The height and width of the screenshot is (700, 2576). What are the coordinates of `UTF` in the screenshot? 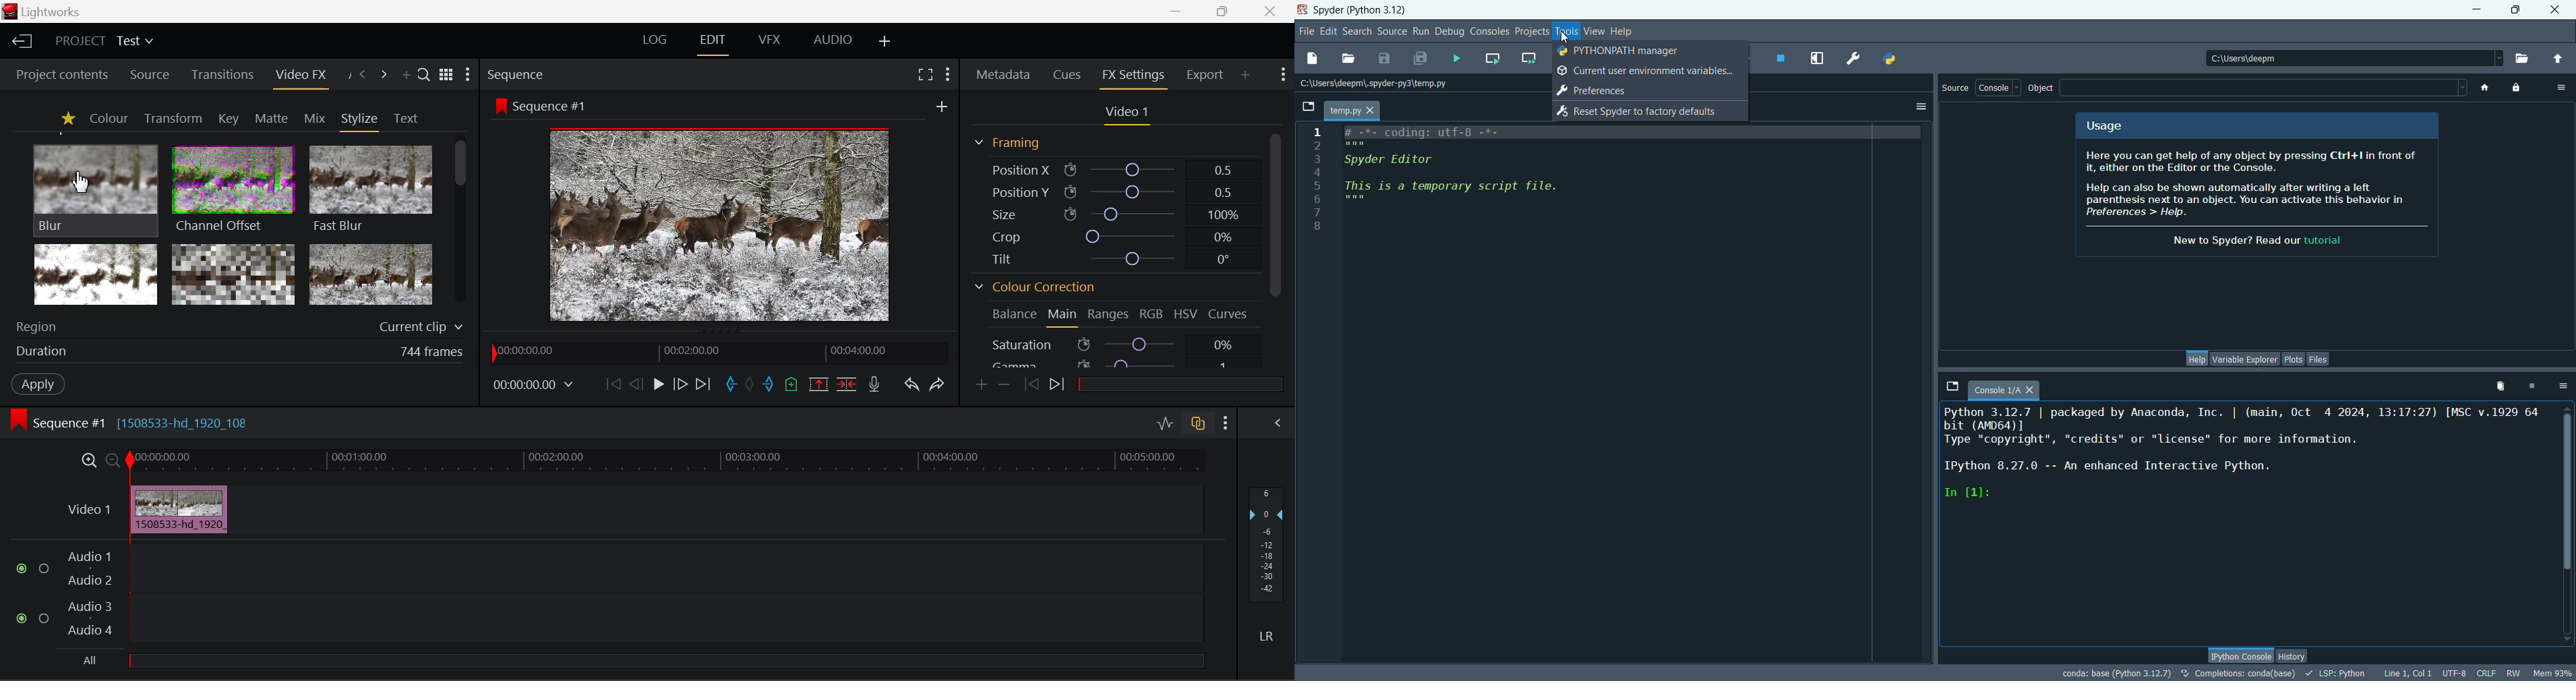 It's located at (2455, 674).